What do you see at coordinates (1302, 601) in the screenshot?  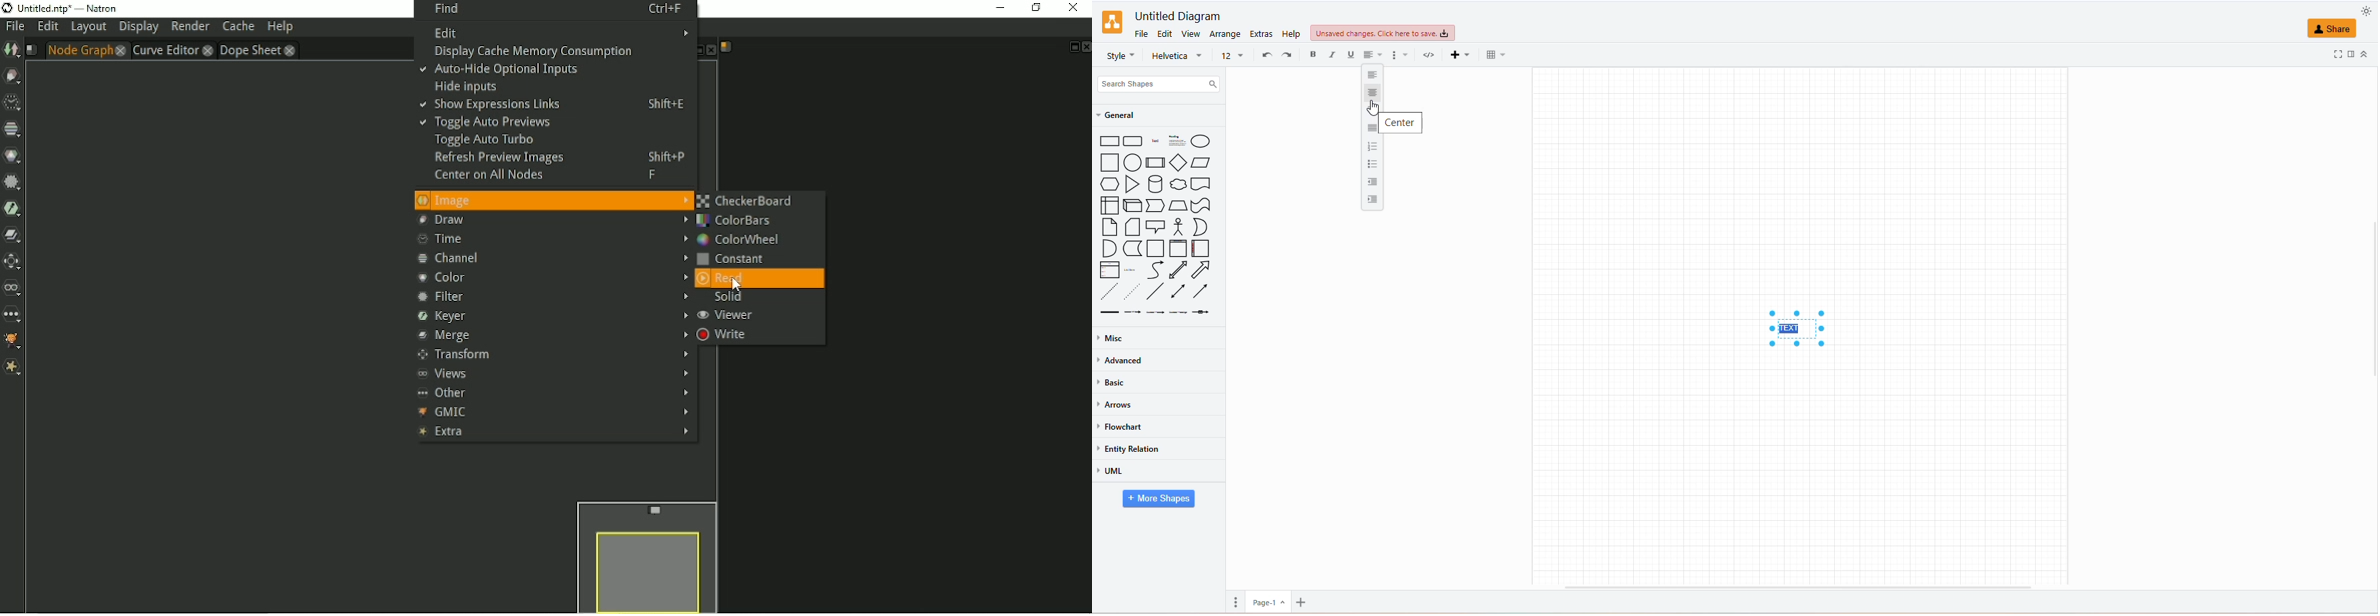 I see `insert page` at bounding box center [1302, 601].